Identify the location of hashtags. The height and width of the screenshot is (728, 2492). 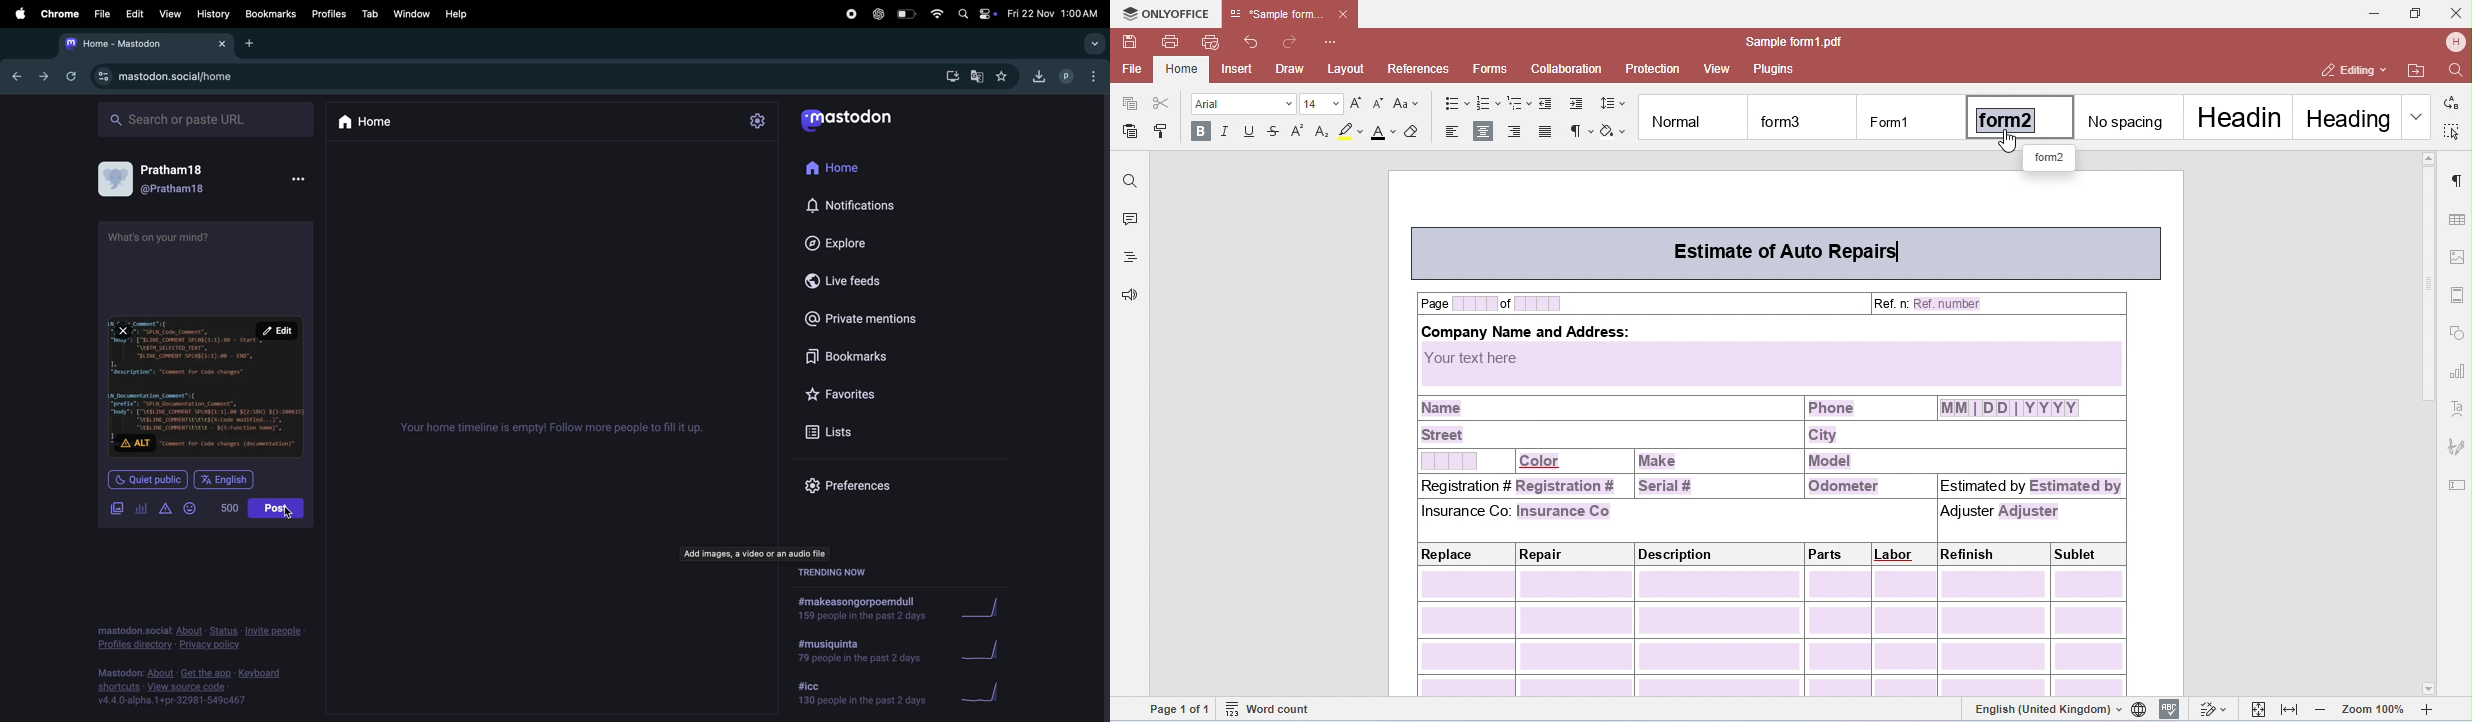
(857, 652).